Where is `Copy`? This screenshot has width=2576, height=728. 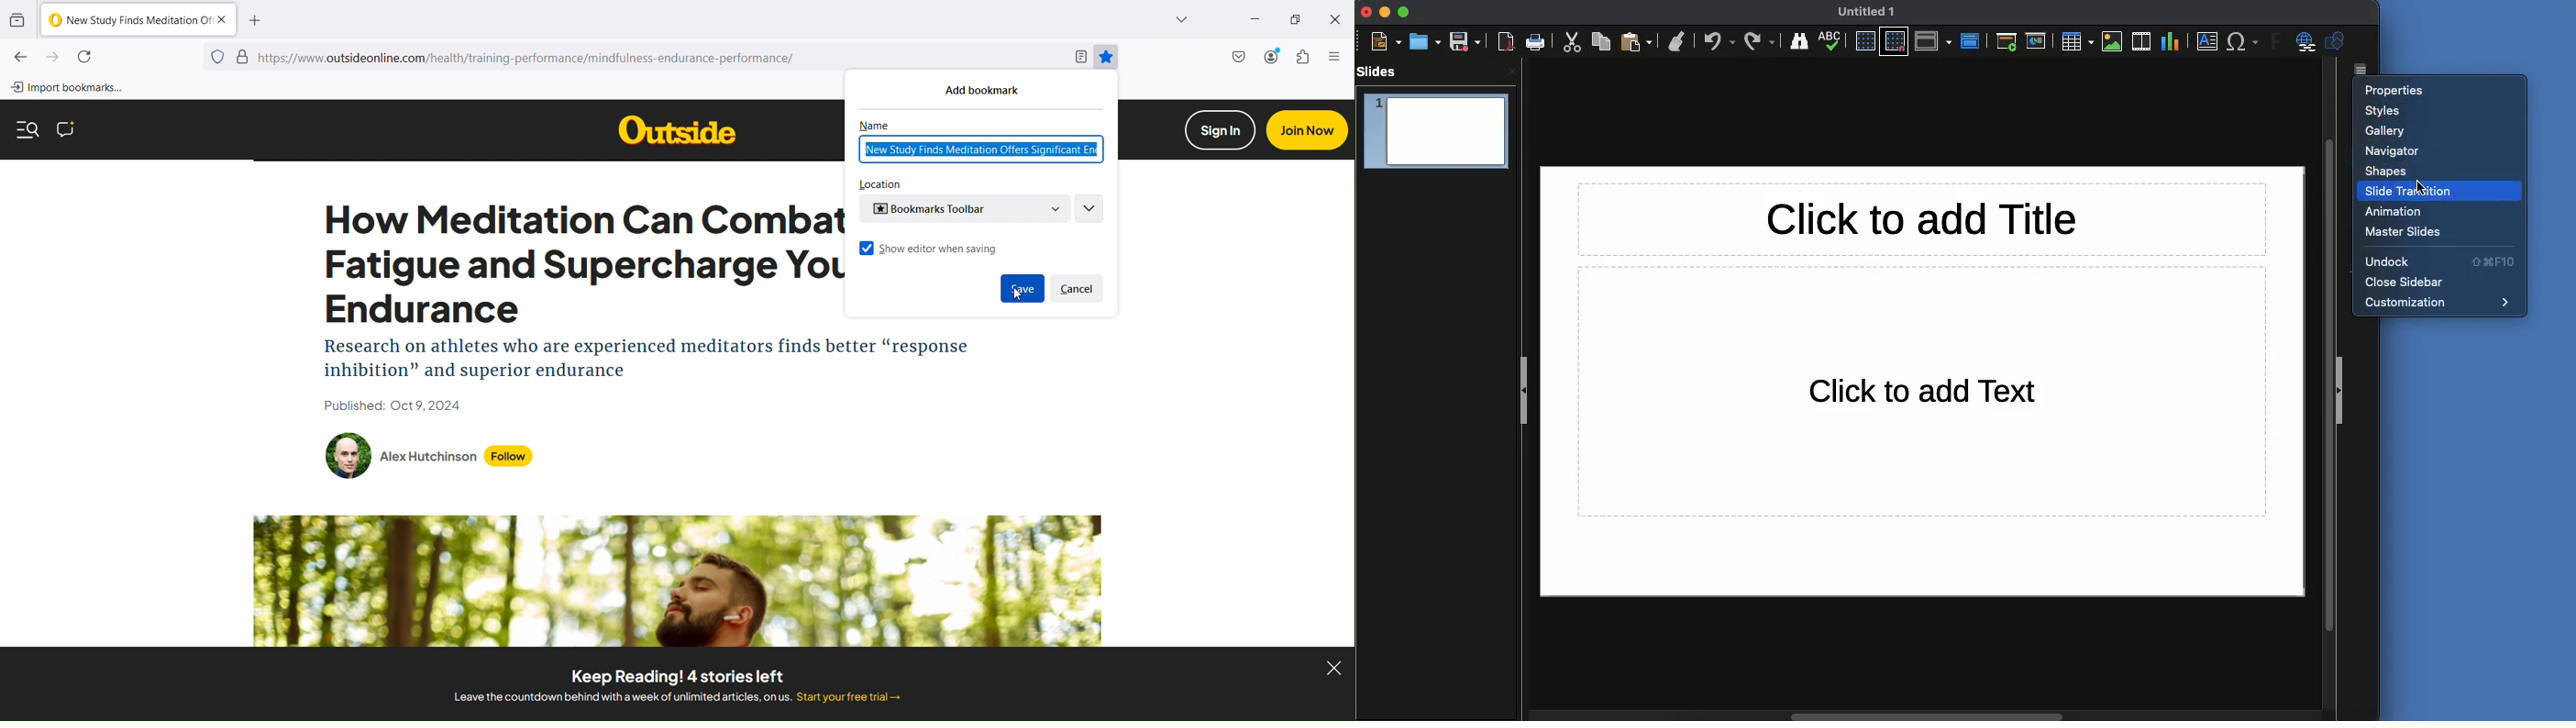
Copy is located at coordinates (1601, 42).